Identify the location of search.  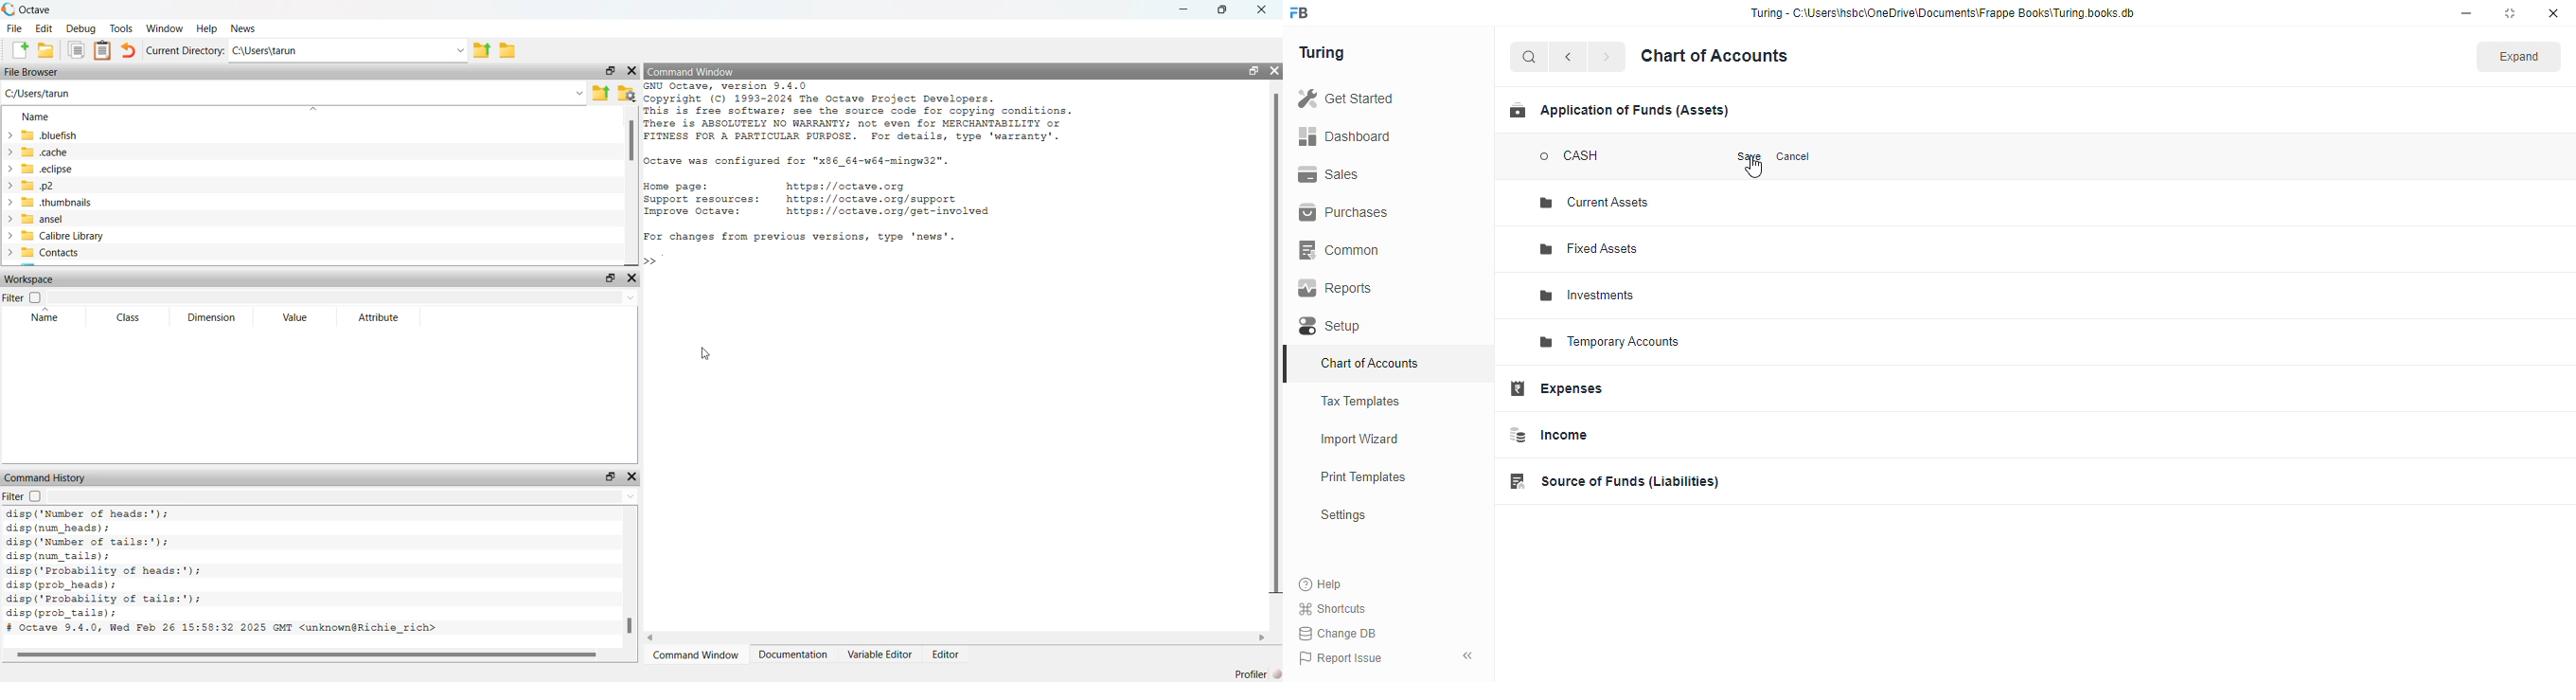
(1530, 57).